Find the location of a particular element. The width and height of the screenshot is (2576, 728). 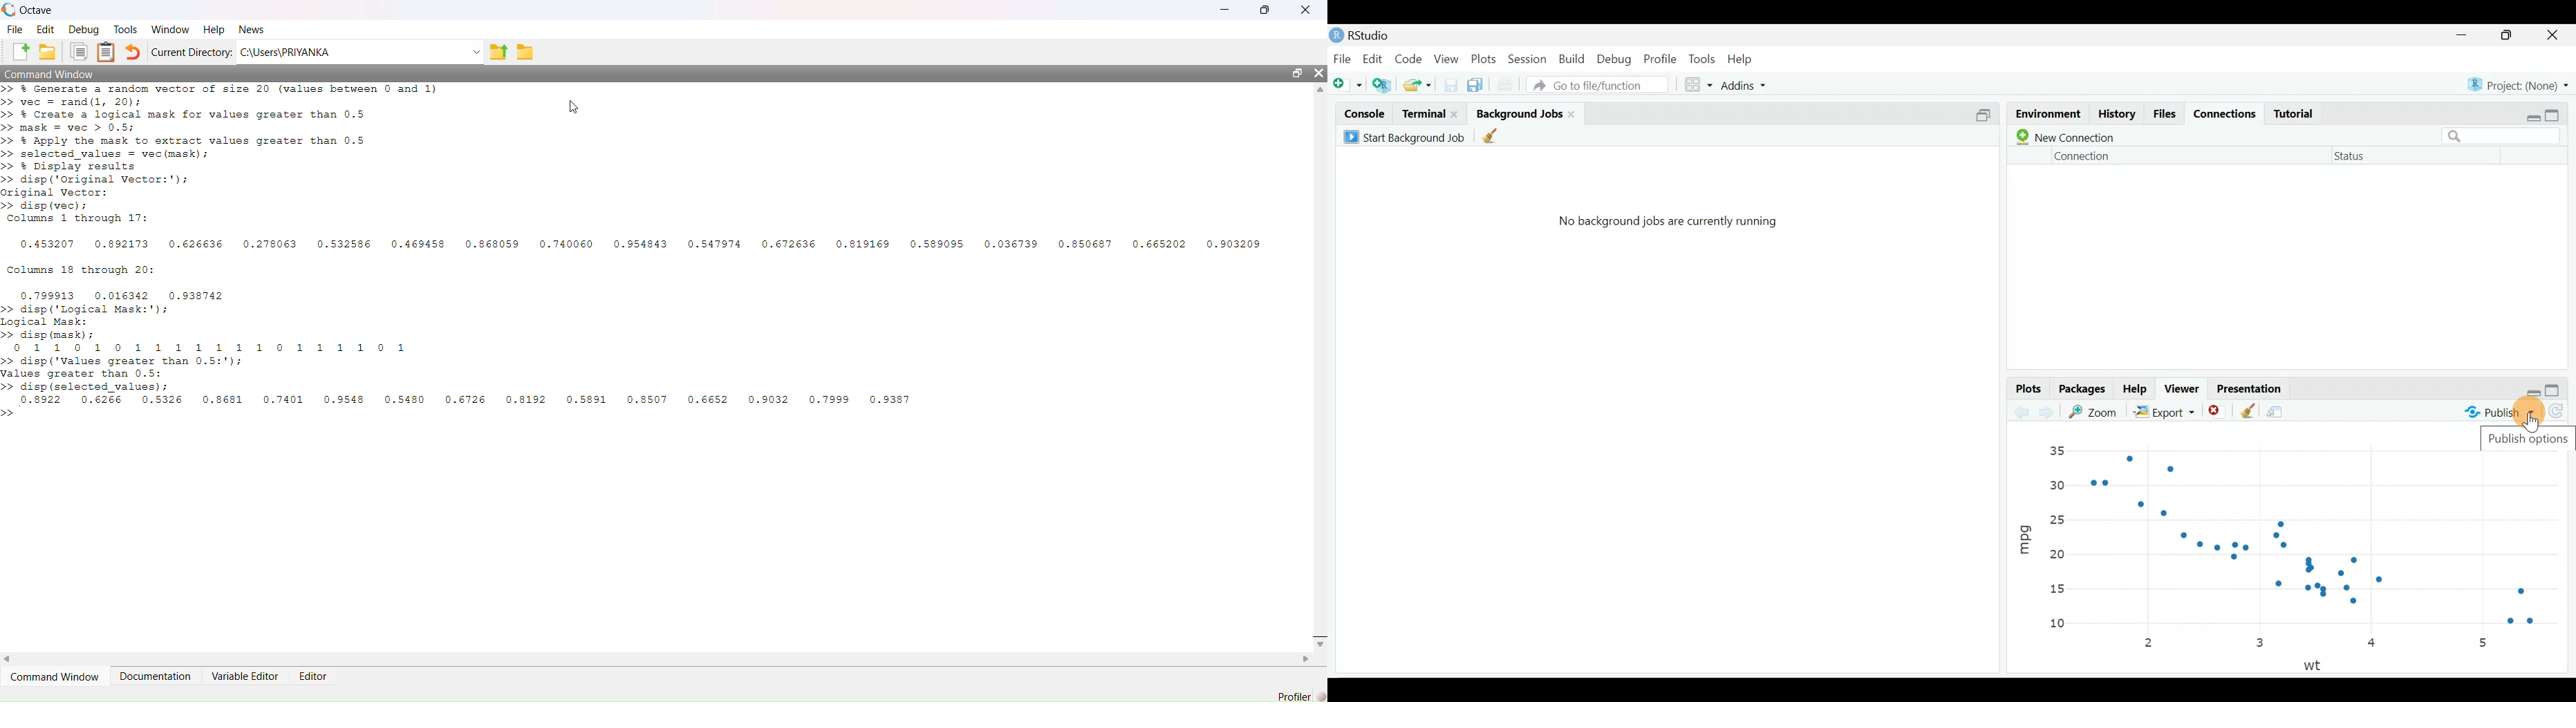

maximize is located at coordinates (1298, 73).